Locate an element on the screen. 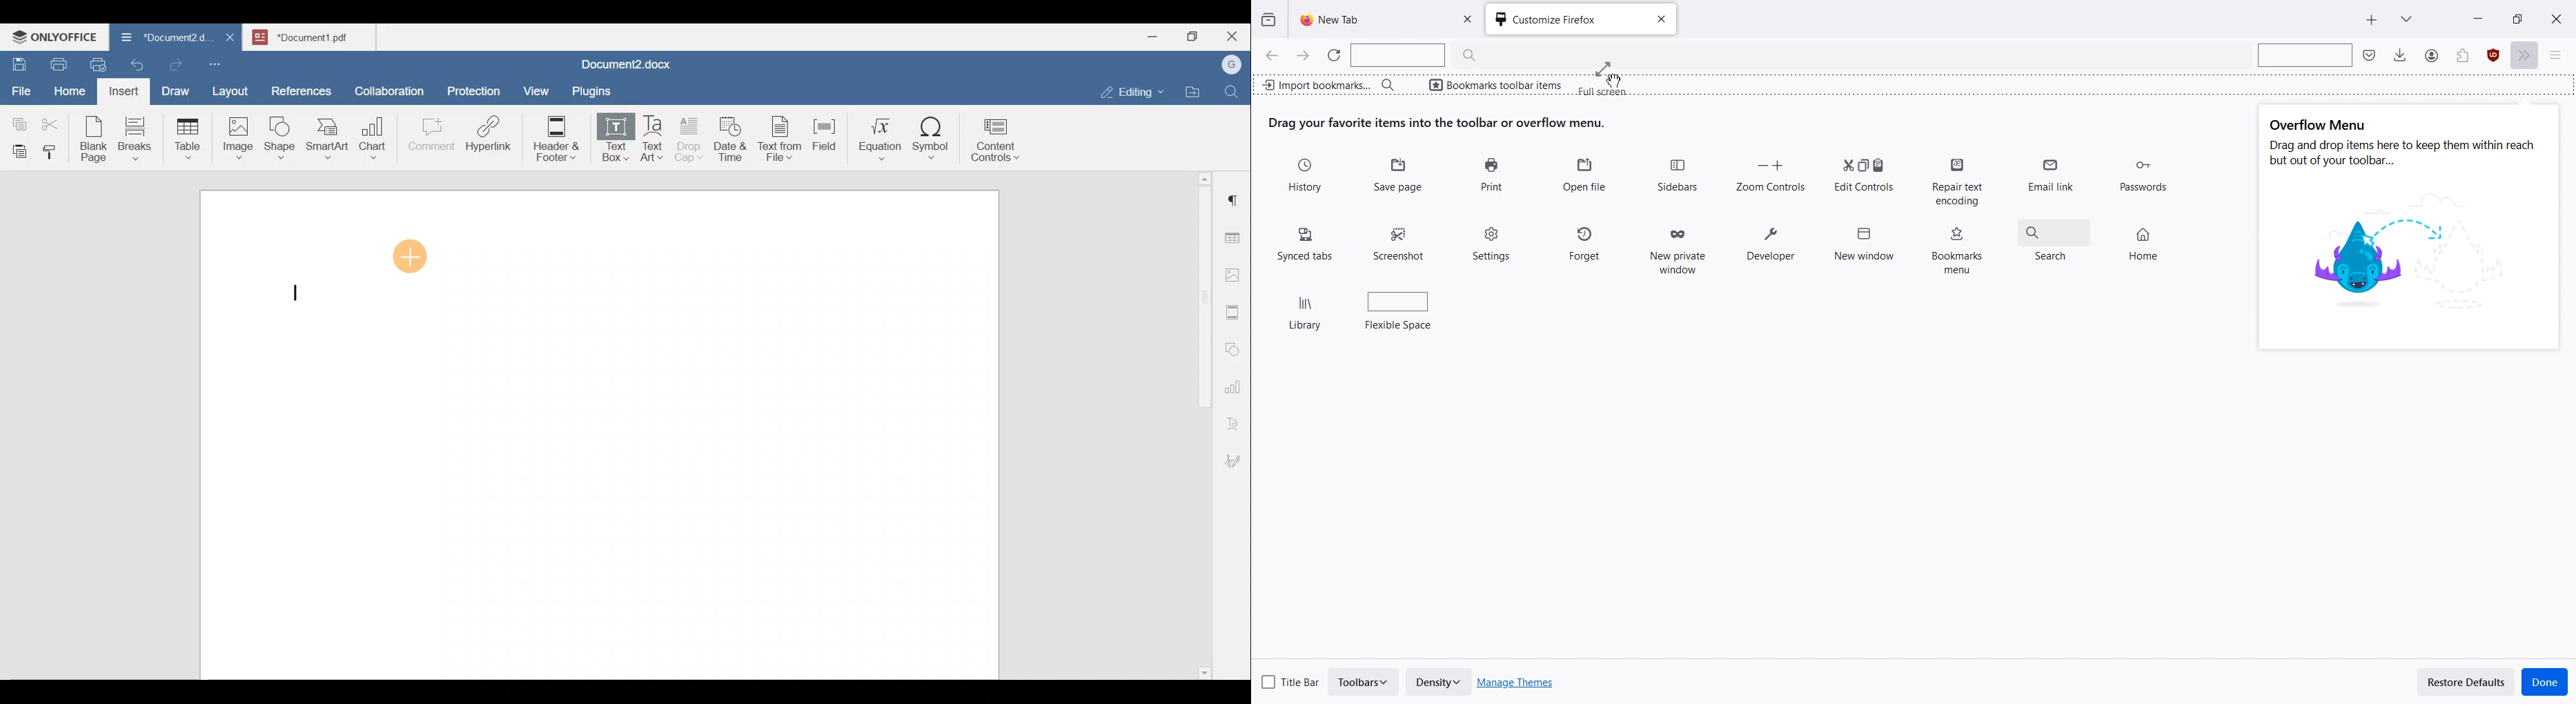  image is located at coordinates (2412, 258).